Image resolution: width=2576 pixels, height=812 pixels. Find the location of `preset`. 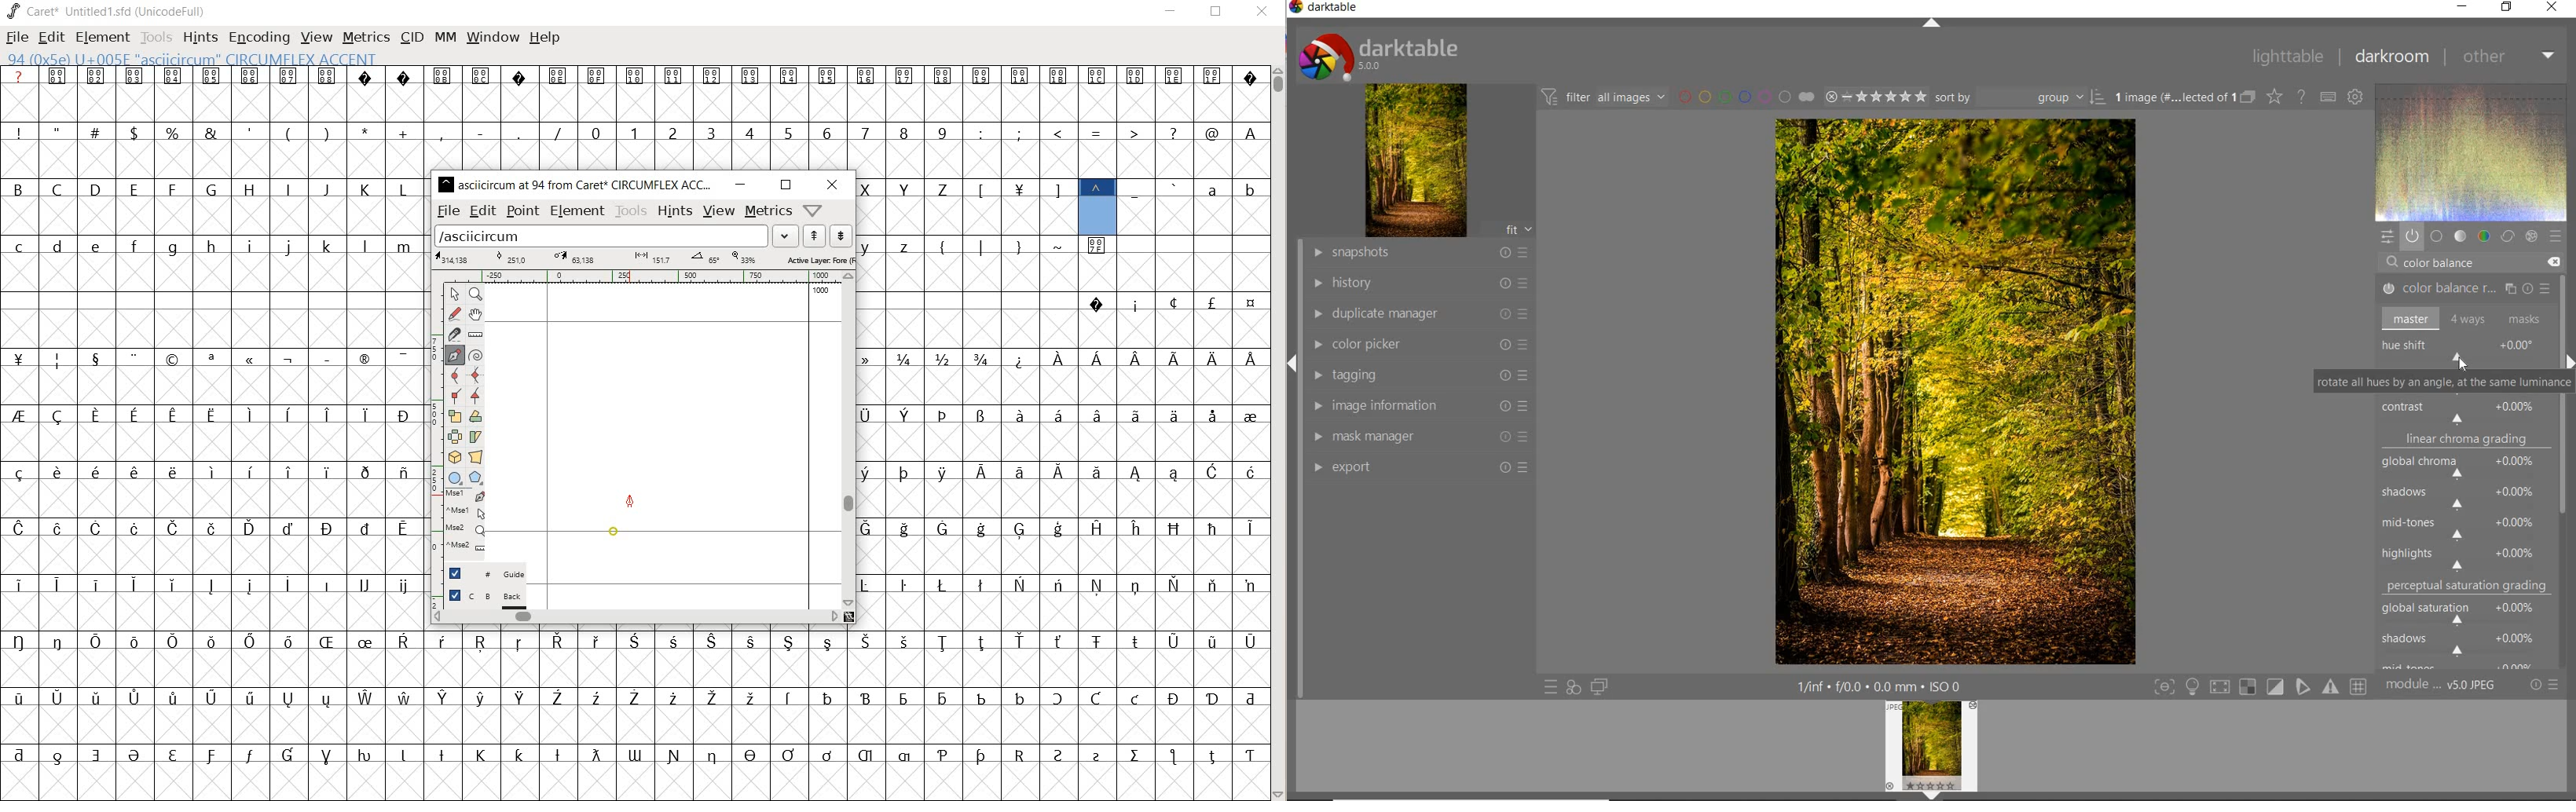

preset is located at coordinates (2555, 236).